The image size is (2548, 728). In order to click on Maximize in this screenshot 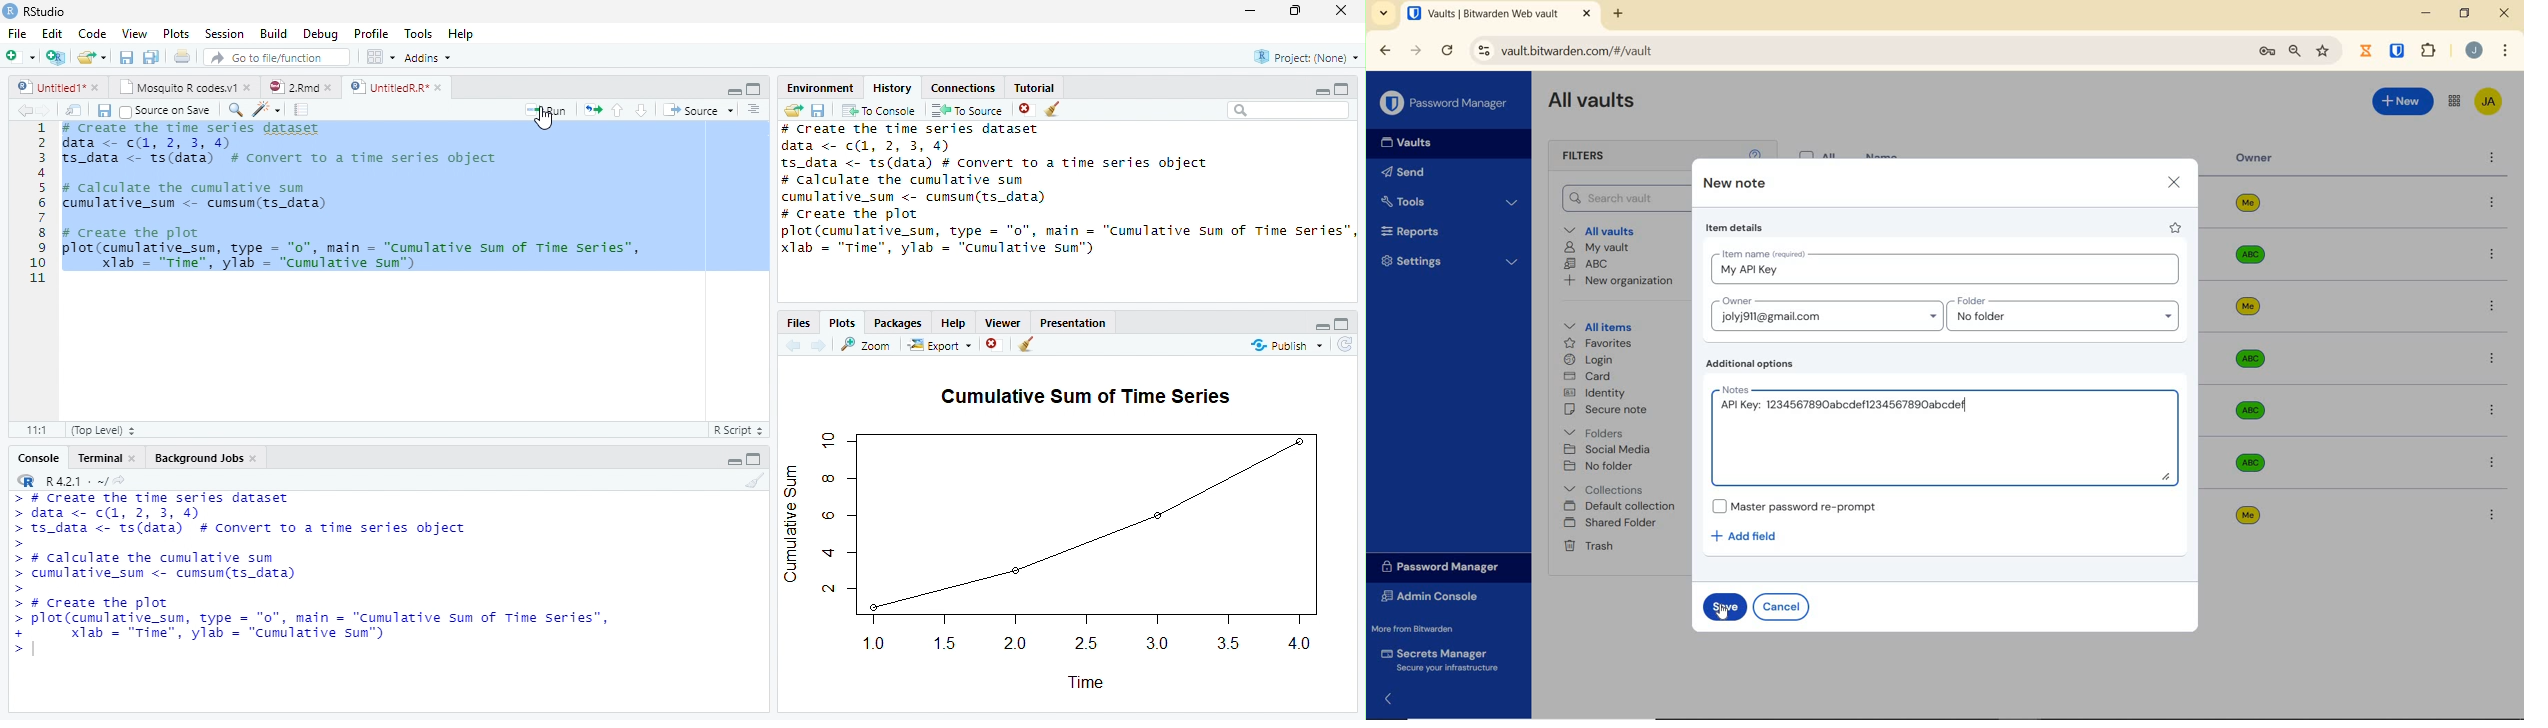, I will do `click(1342, 90)`.